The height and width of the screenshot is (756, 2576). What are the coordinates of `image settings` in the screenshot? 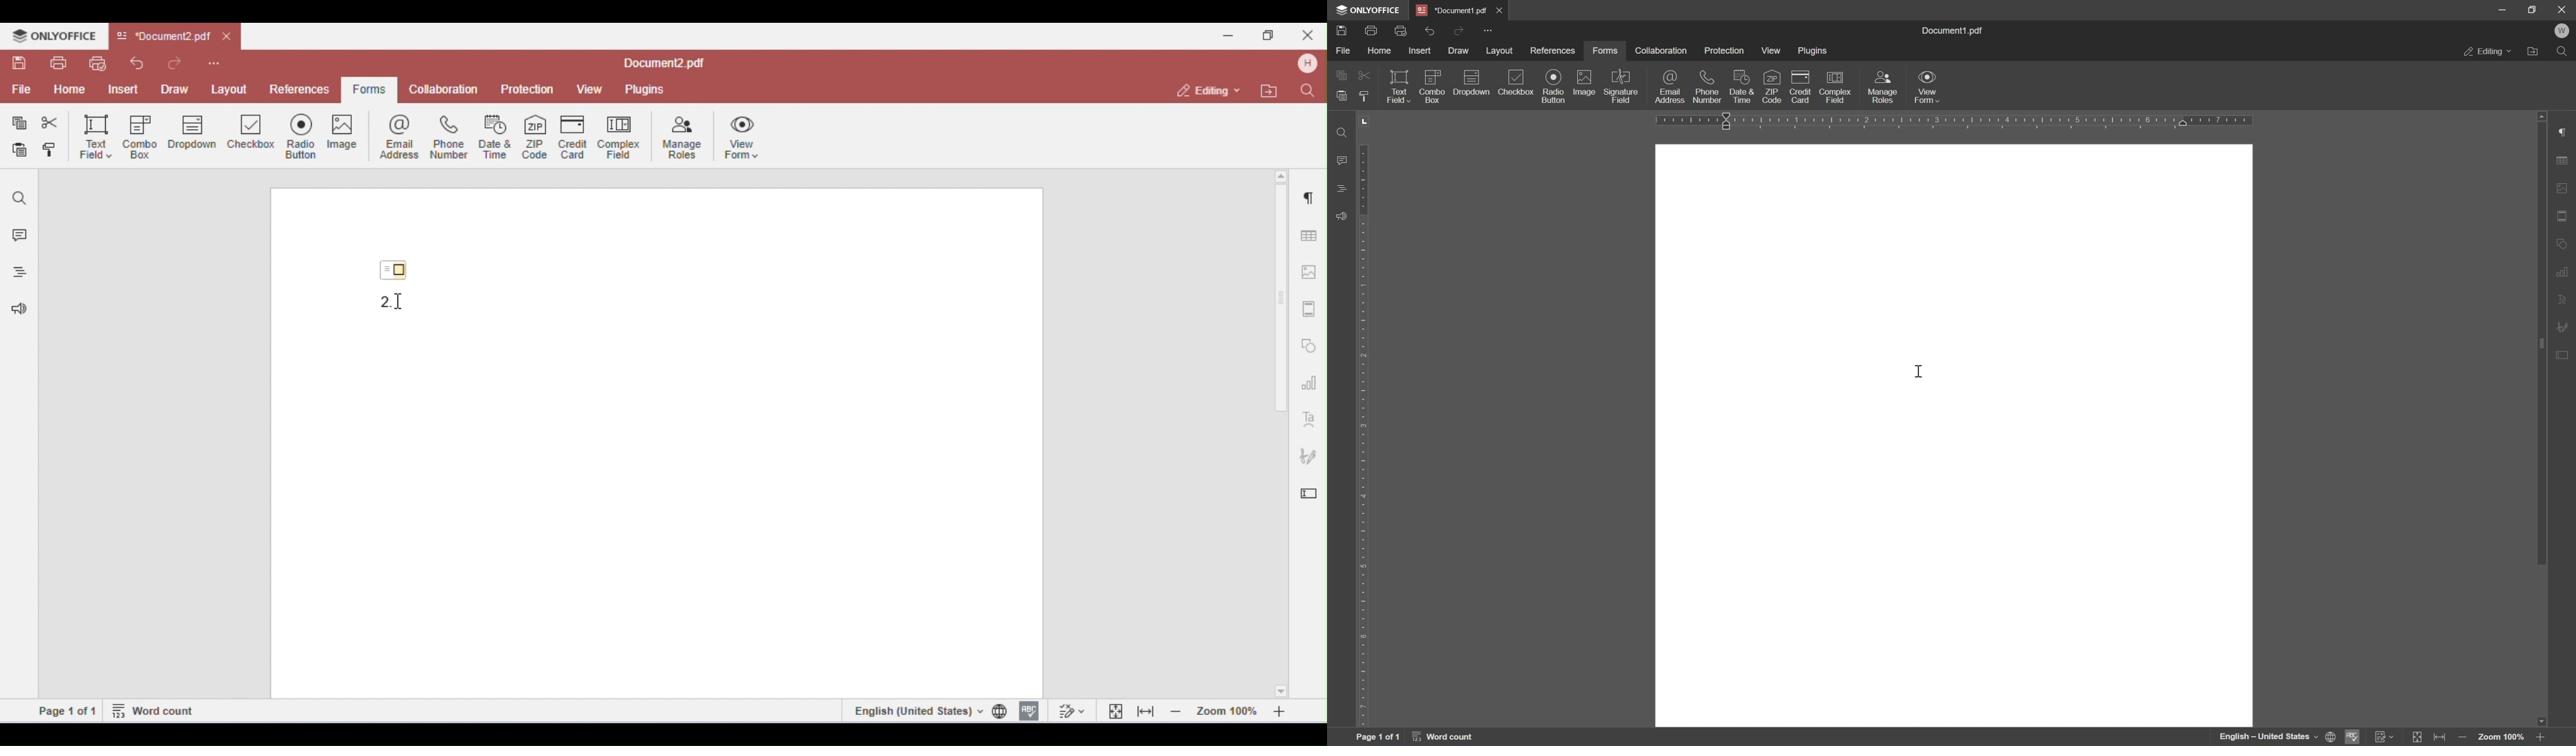 It's located at (2565, 184).